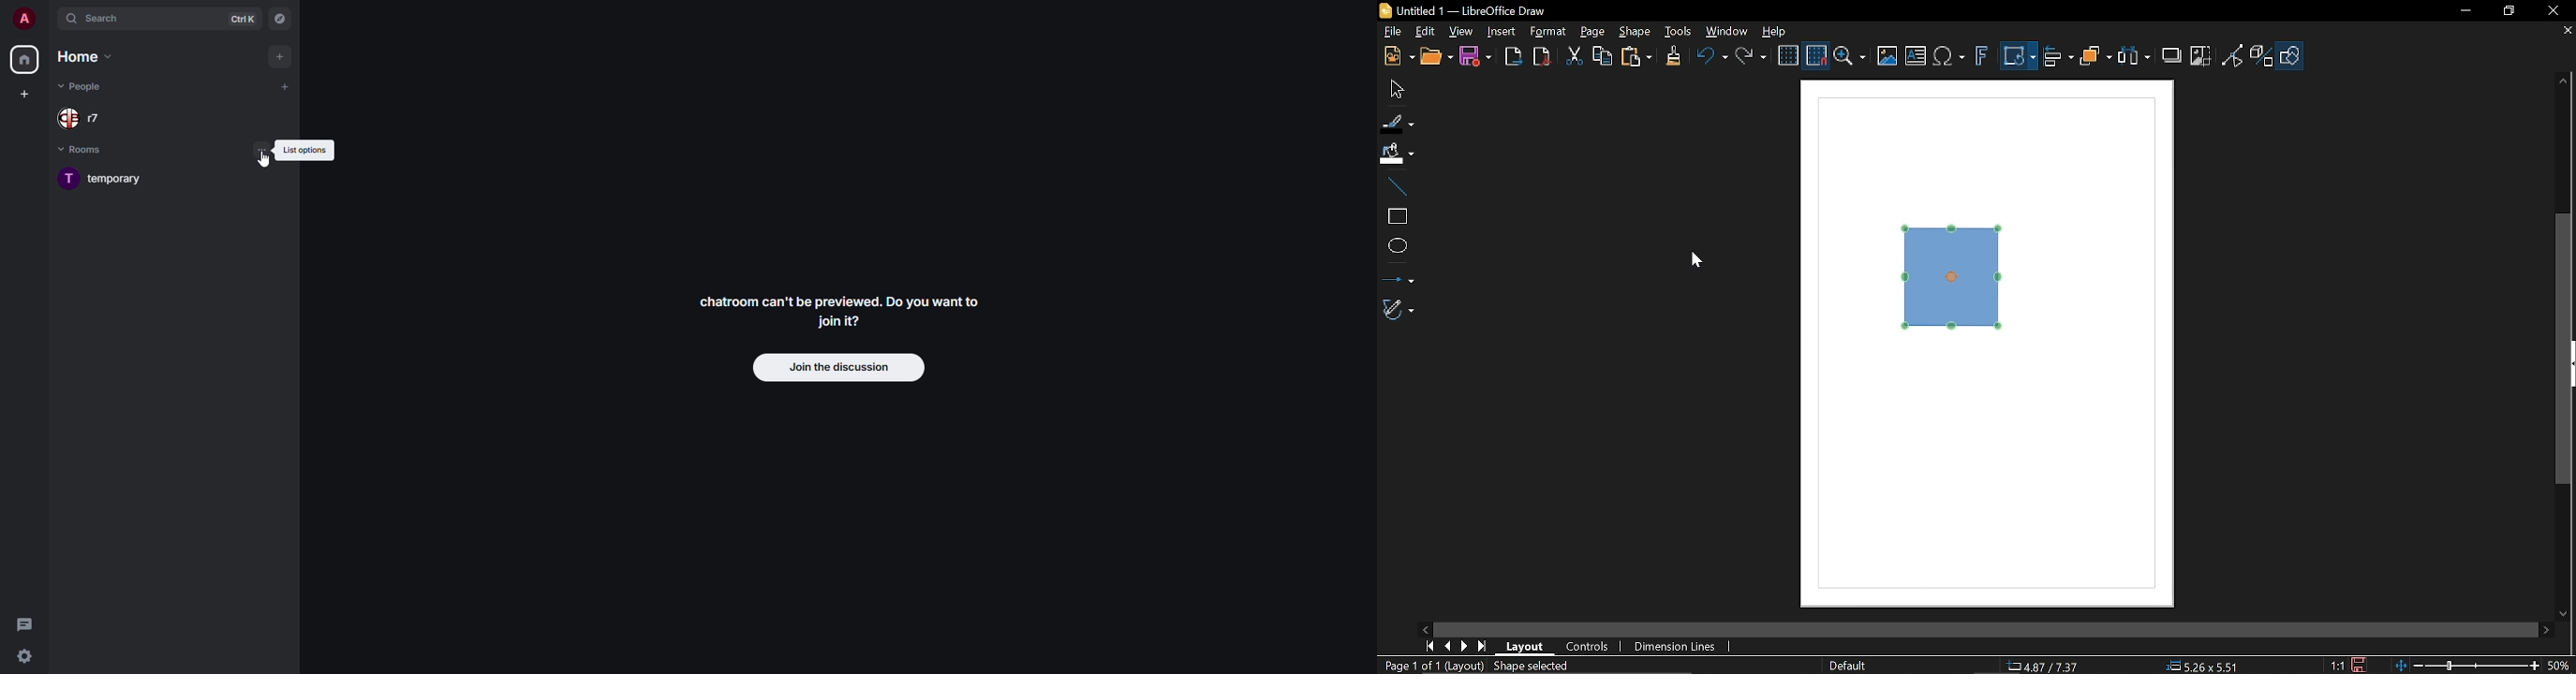 The width and height of the screenshot is (2576, 700). I want to click on Snap to grid, so click(1817, 56).